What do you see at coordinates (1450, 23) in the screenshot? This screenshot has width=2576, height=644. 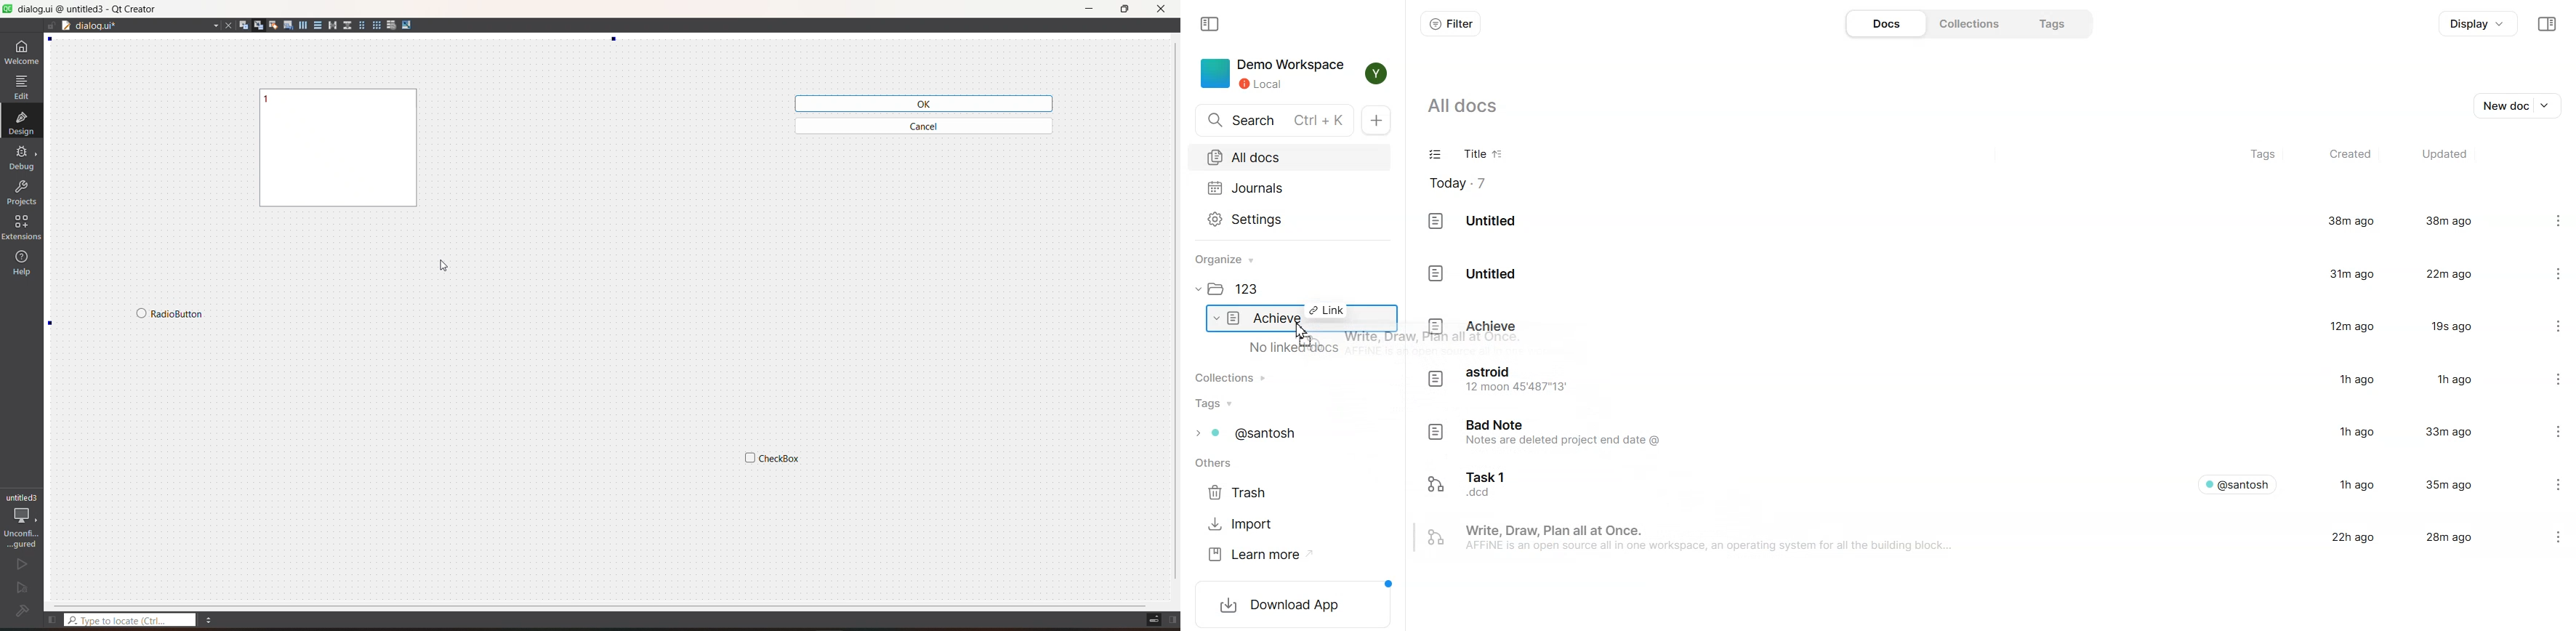 I see `Filter` at bounding box center [1450, 23].